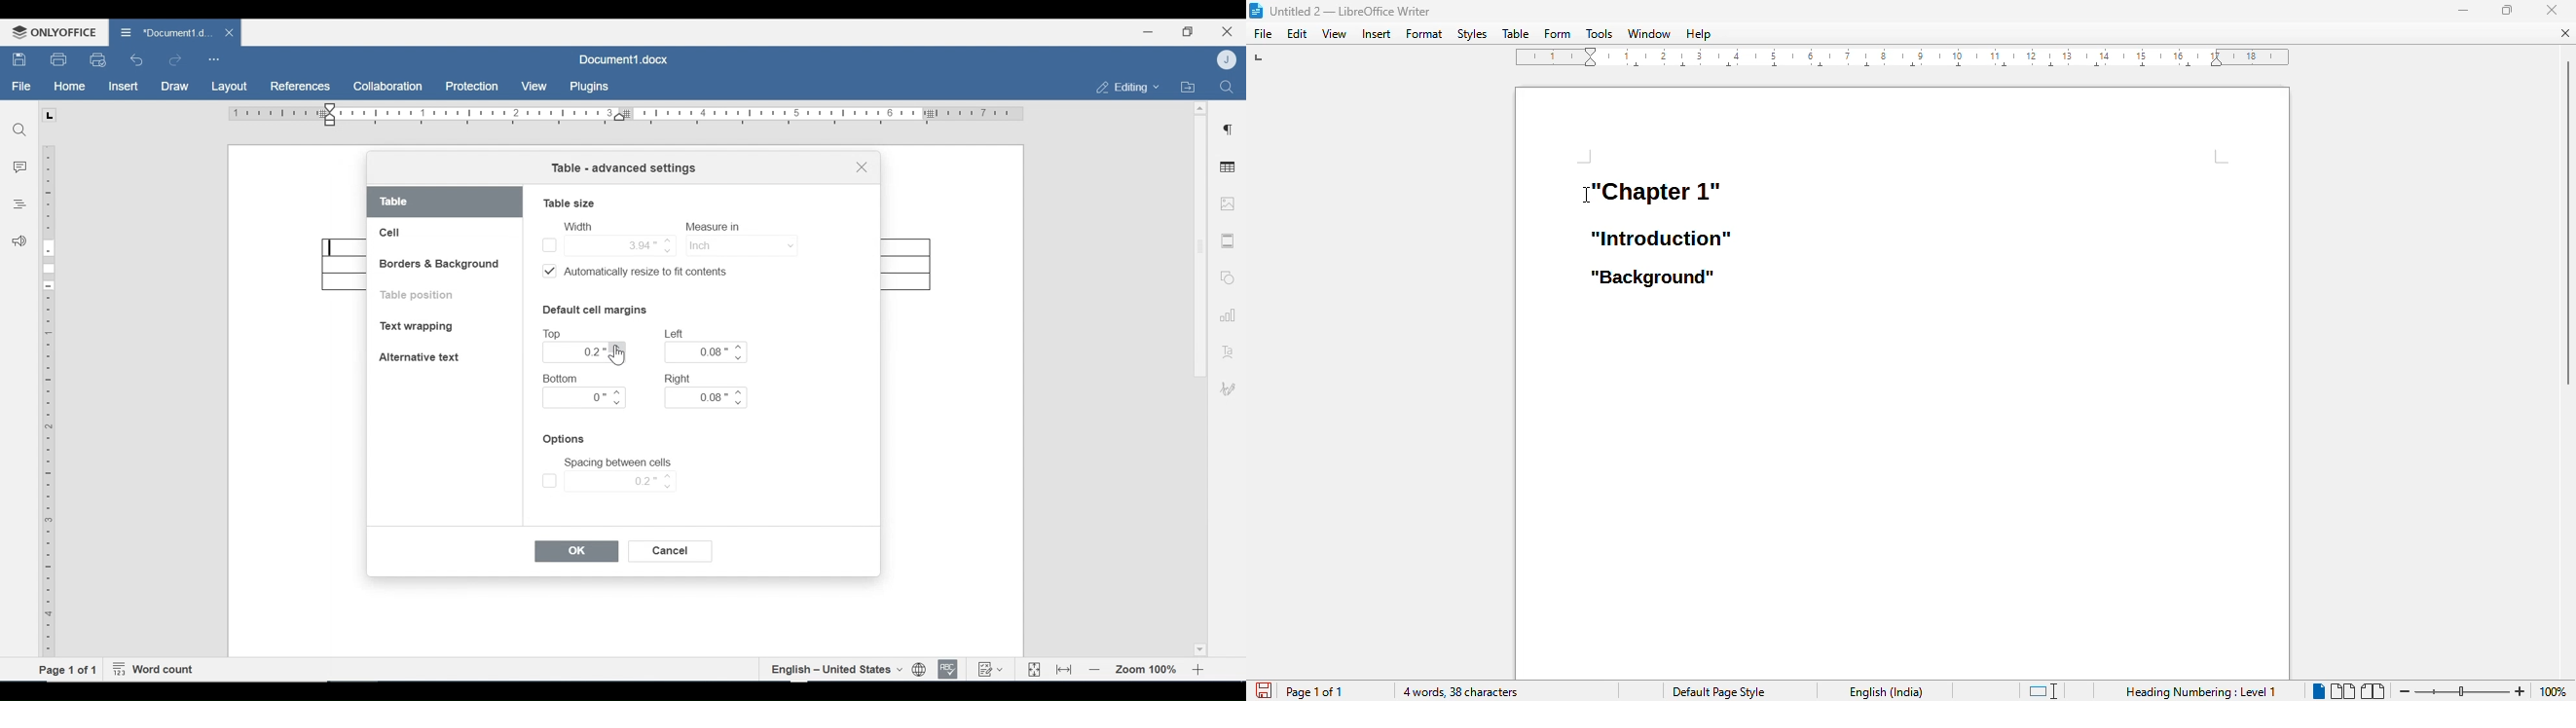  I want to click on Table Settings, so click(1228, 168).